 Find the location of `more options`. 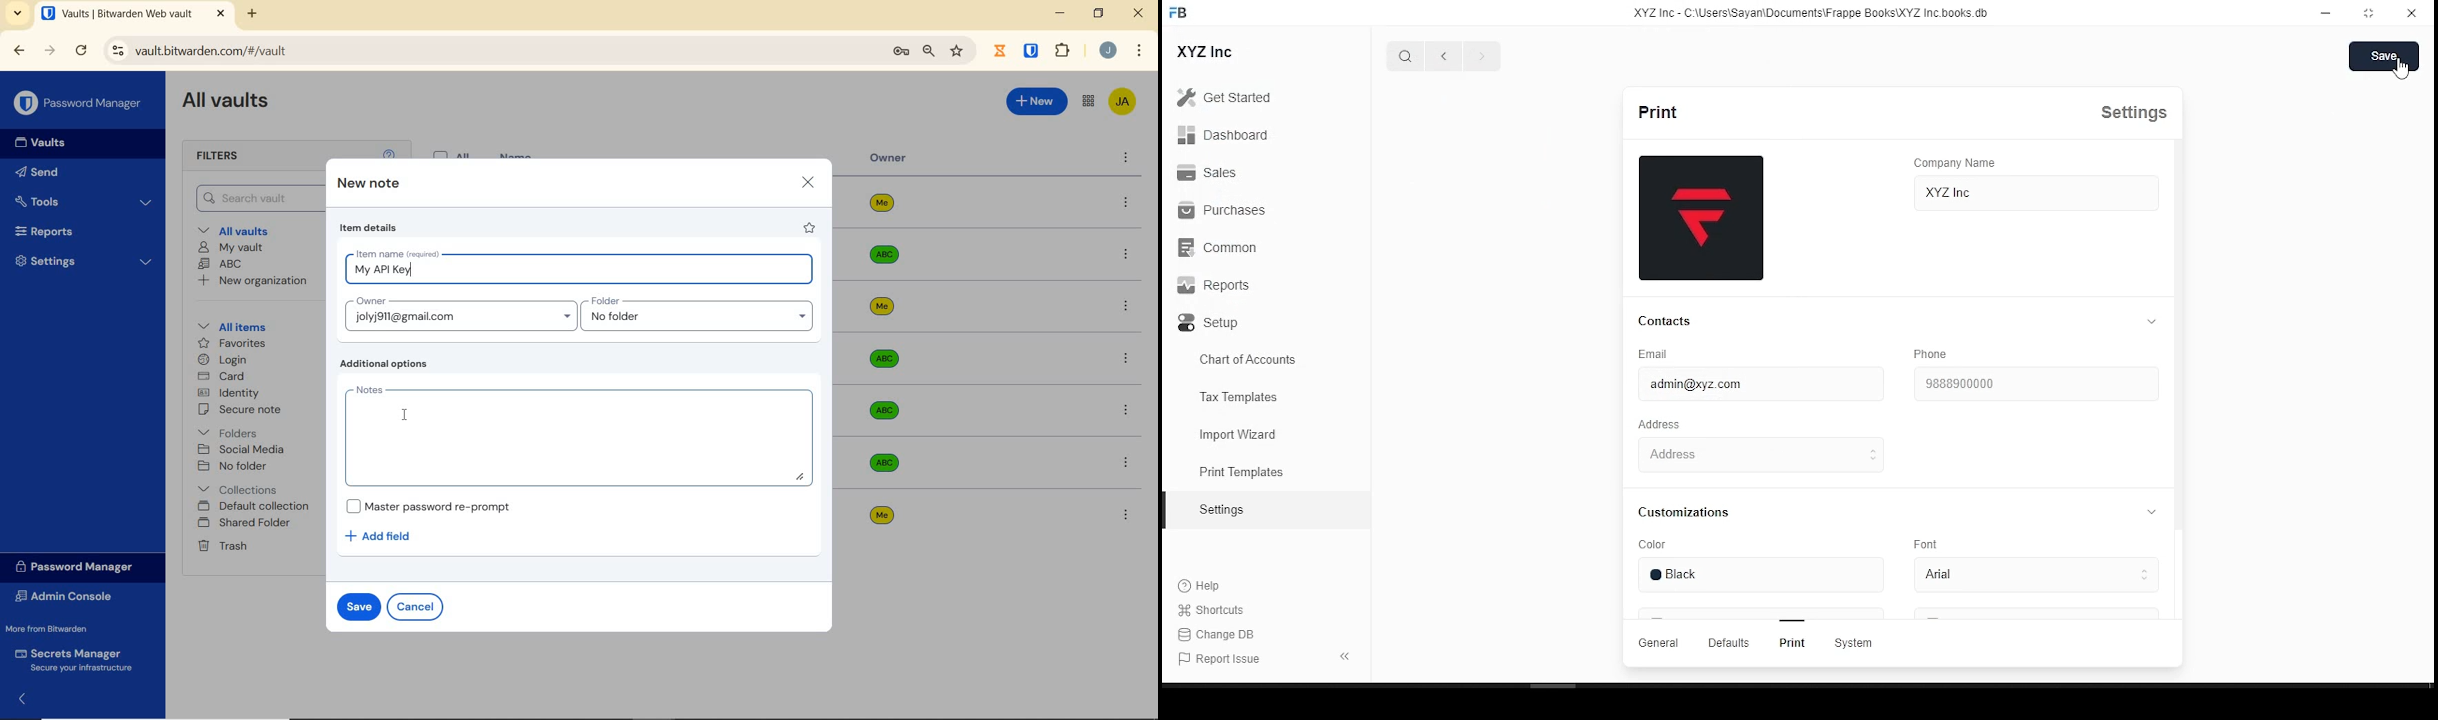

more options is located at coordinates (1128, 410).